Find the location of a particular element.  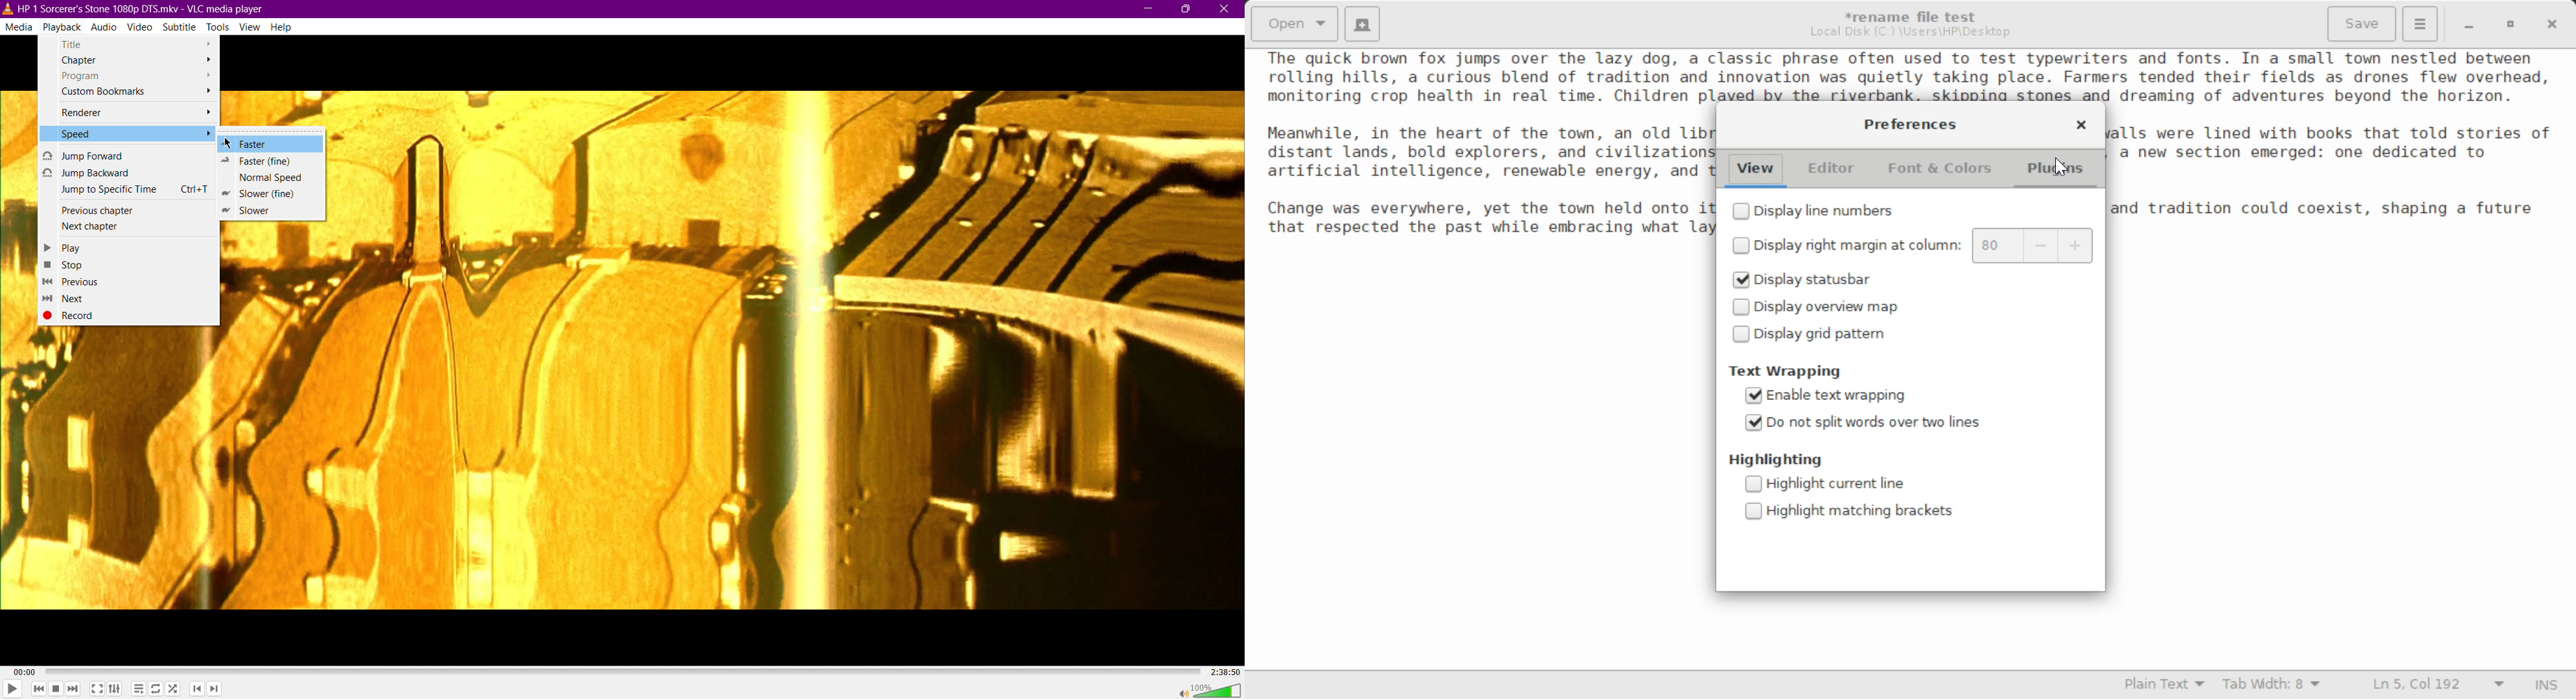

Timeline is located at coordinates (620, 670).